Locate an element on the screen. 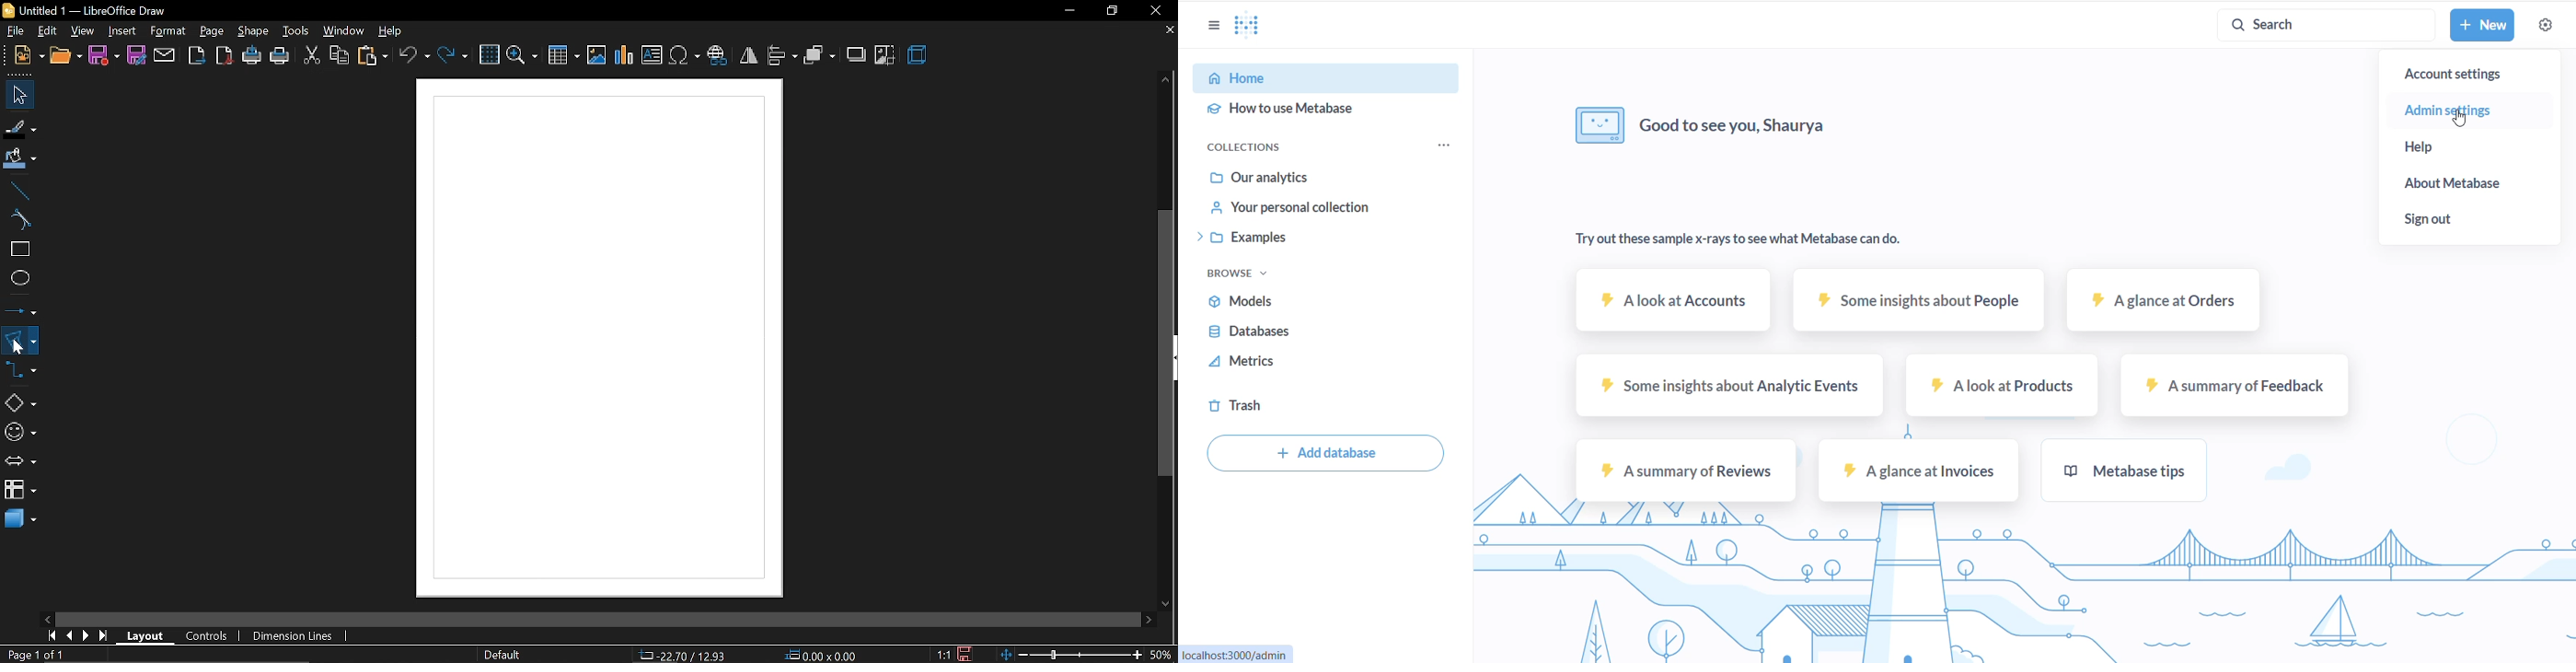  close current tab is located at coordinates (1166, 31).